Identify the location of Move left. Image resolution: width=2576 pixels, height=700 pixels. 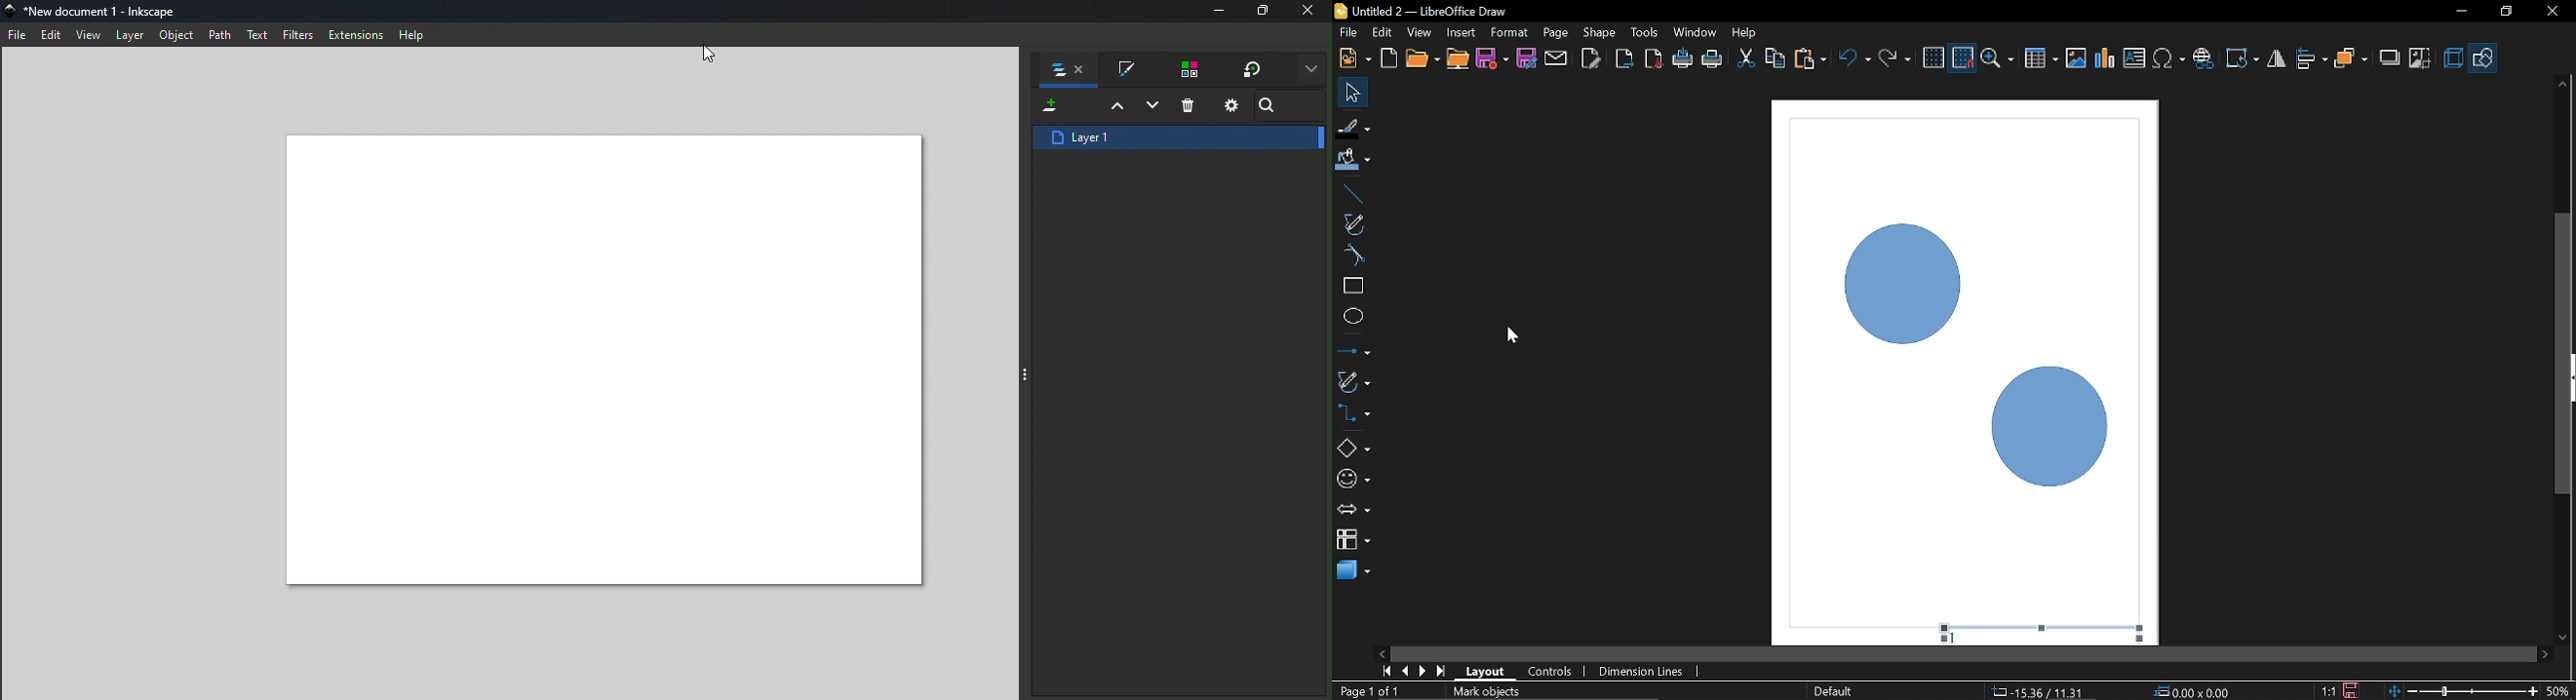
(1380, 650).